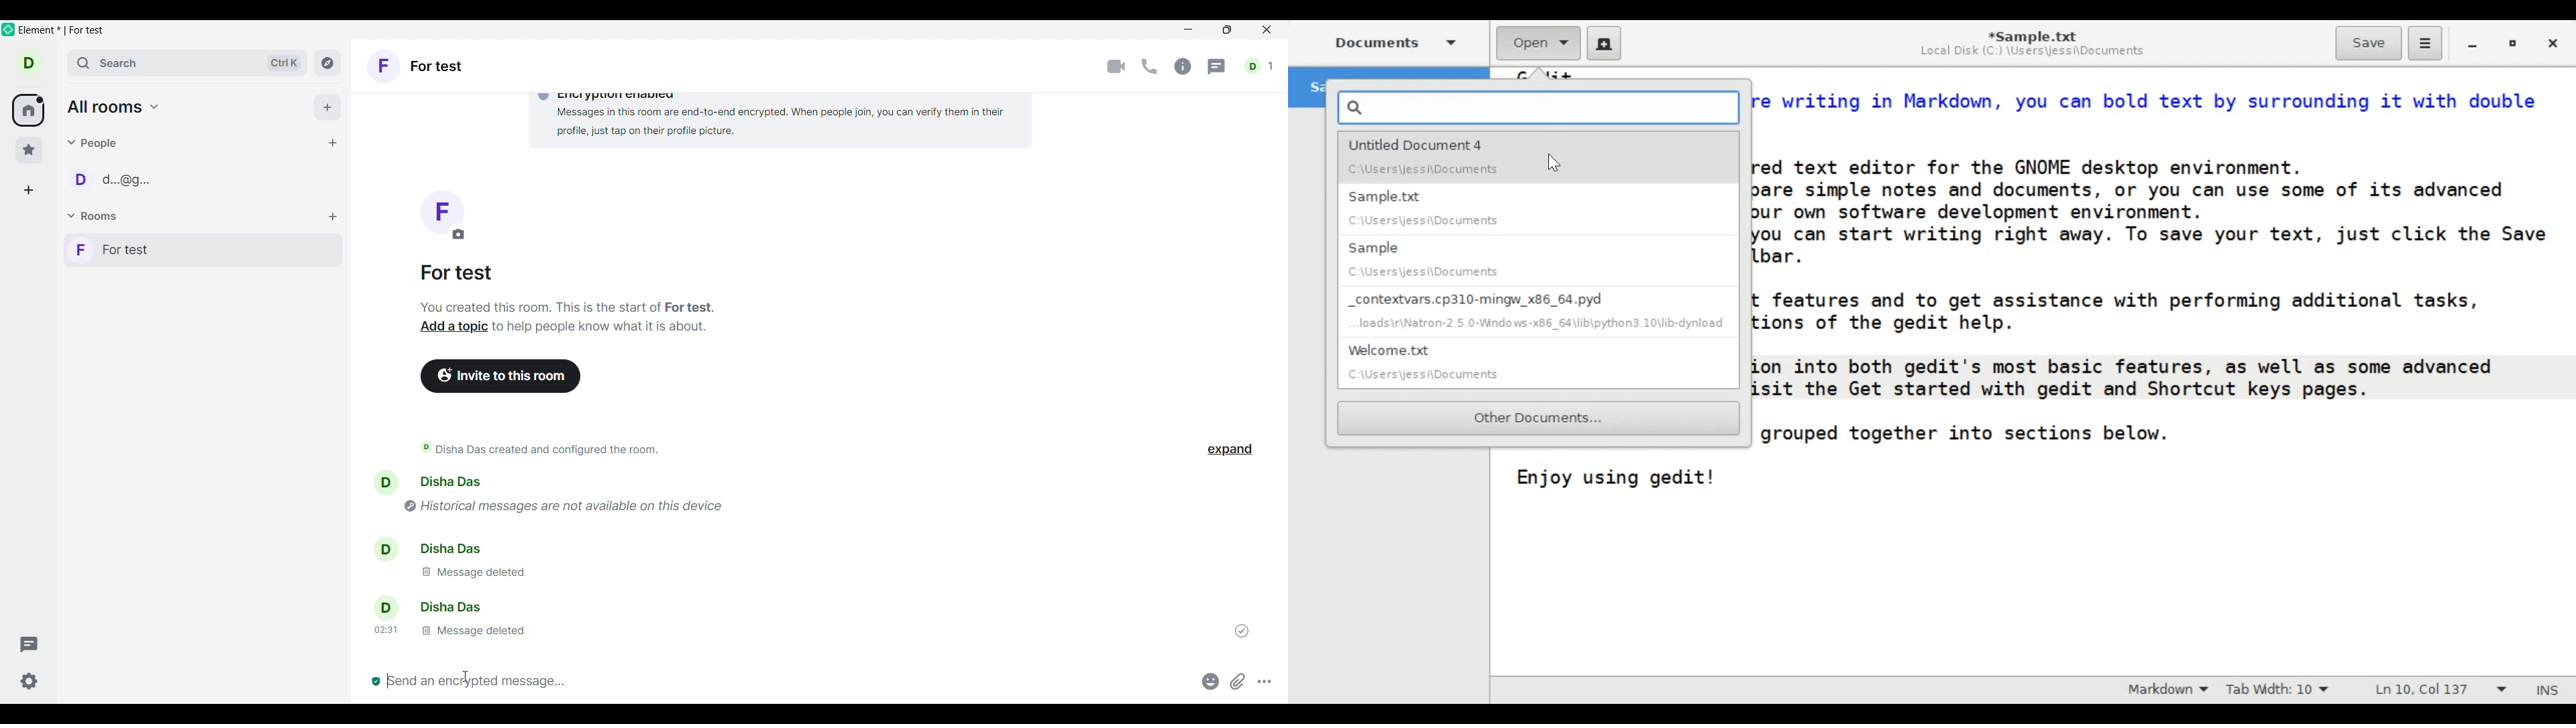 The width and height of the screenshot is (2576, 728). Describe the element at coordinates (1260, 66) in the screenshot. I see `d1` at that location.